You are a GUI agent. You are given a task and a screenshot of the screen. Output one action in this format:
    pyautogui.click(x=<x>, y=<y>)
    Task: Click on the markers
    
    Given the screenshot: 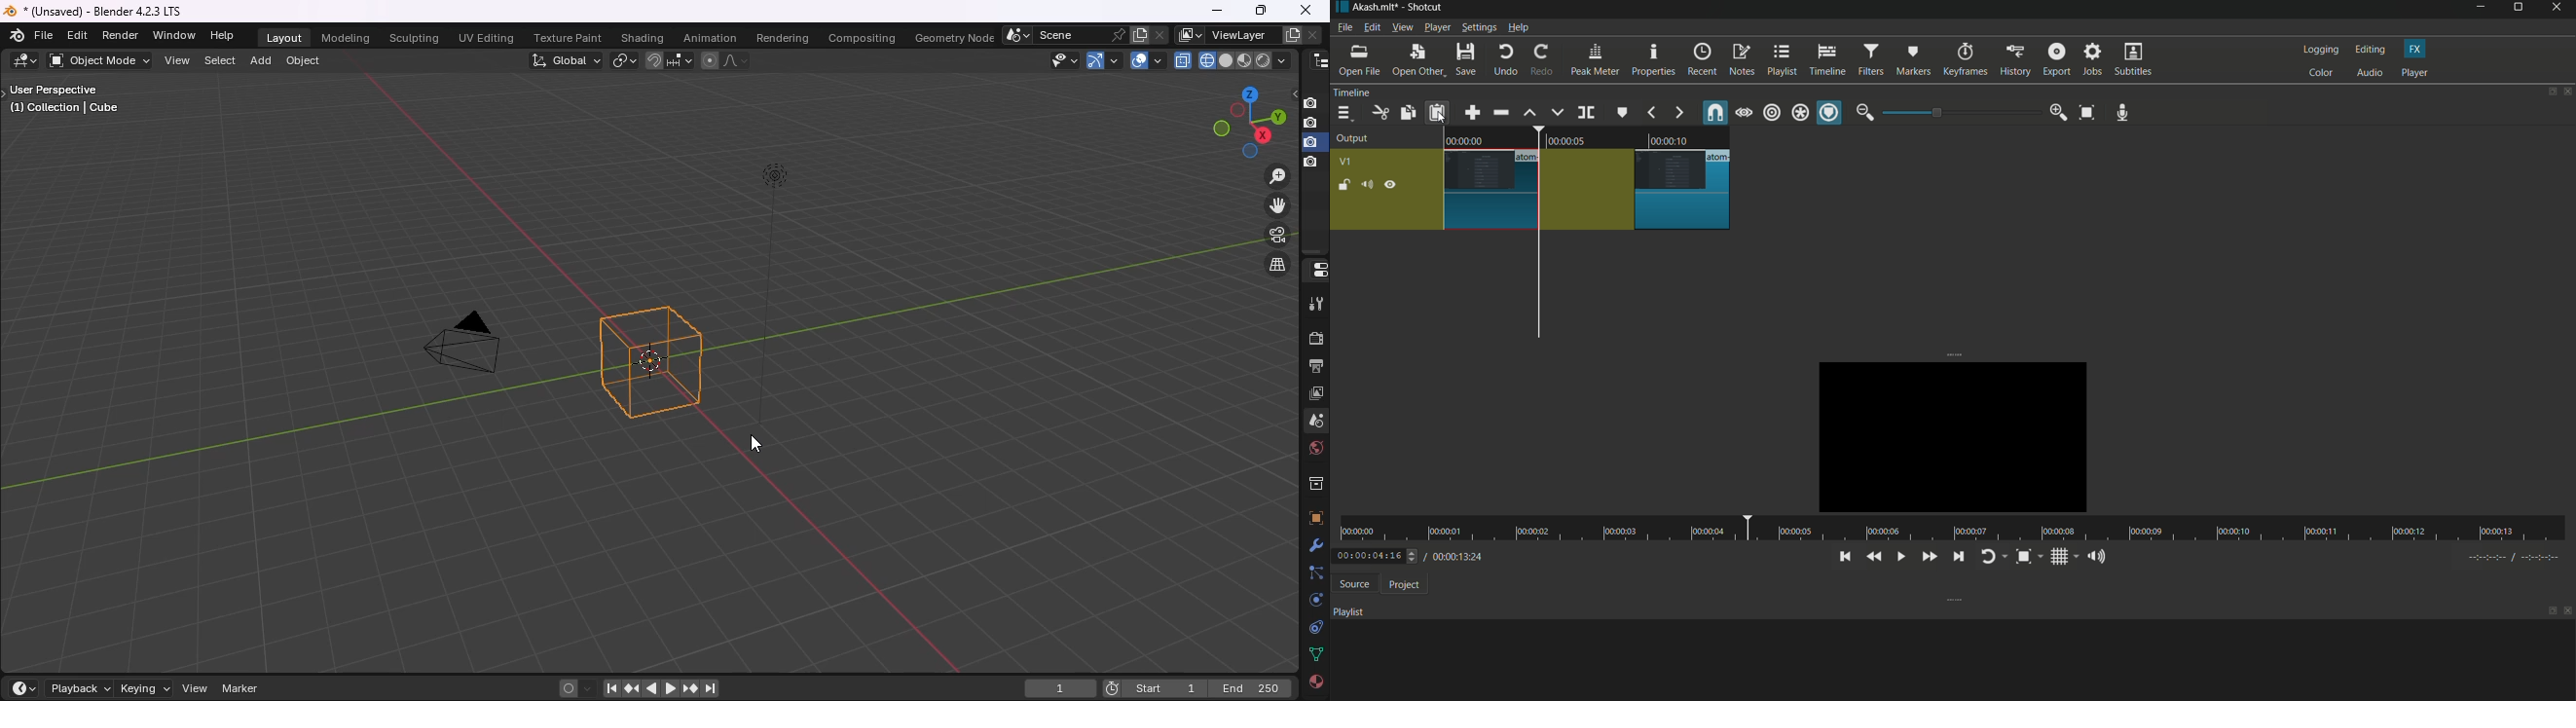 What is the action you would take?
    pyautogui.click(x=1915, y=60)
    